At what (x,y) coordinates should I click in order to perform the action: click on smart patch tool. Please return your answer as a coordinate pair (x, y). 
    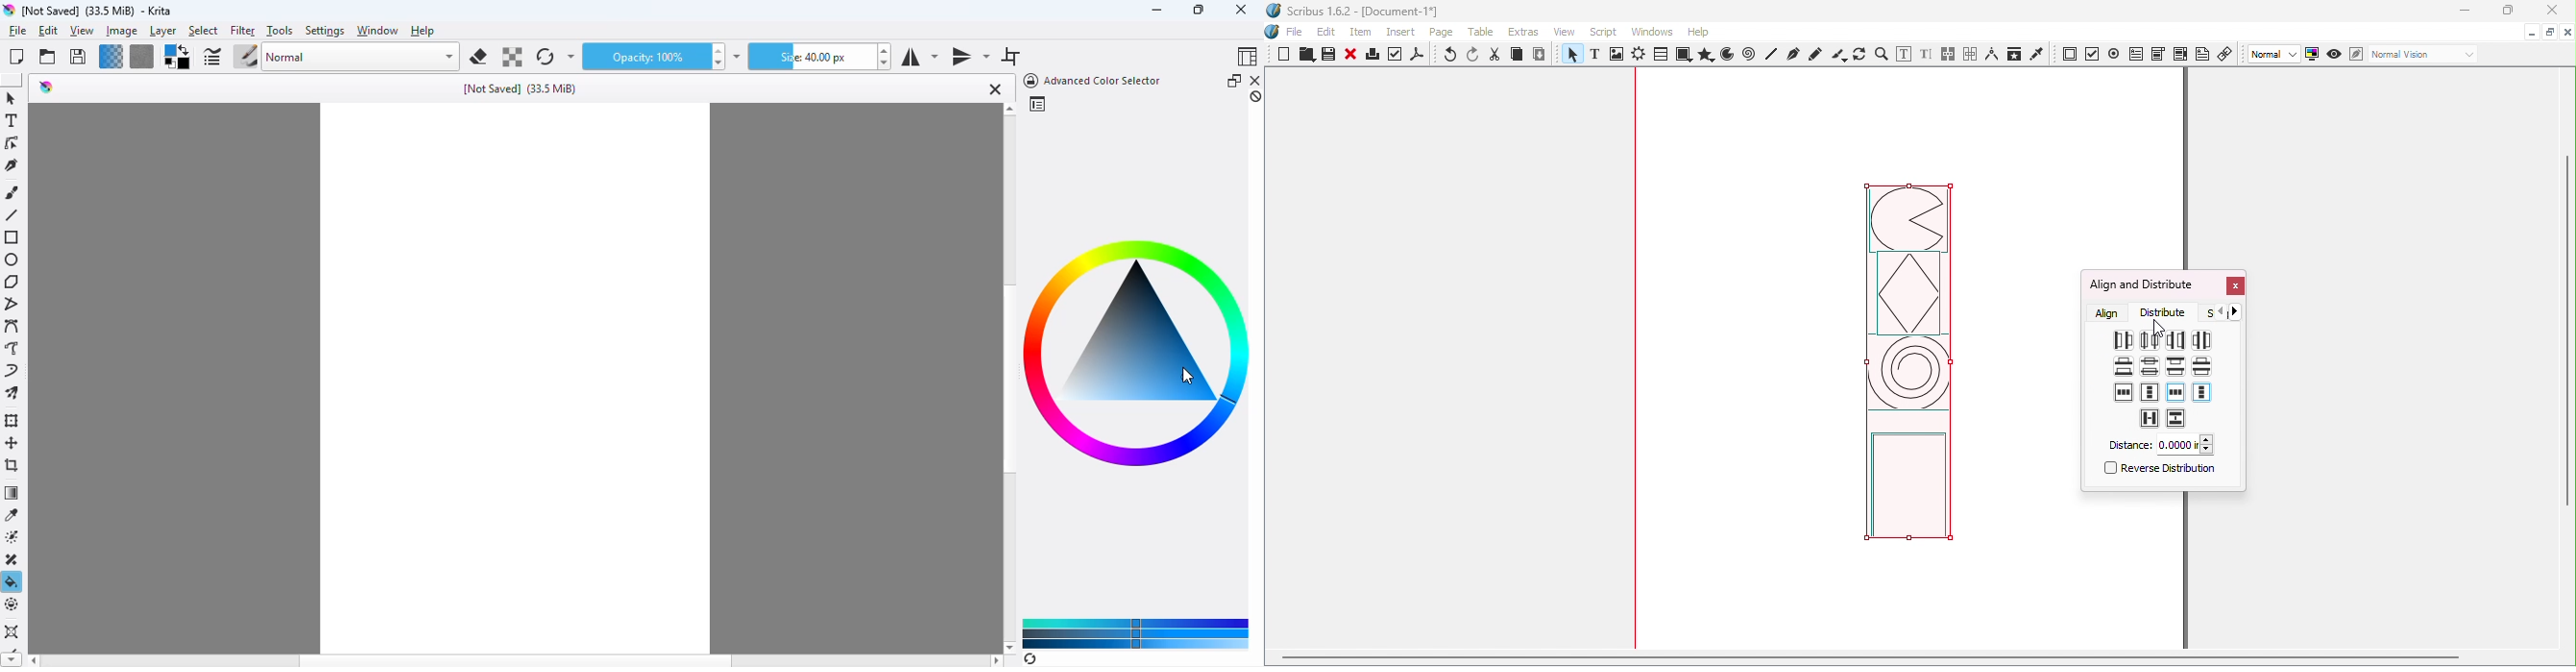
    Looking at the image, I should click on (14, 560).